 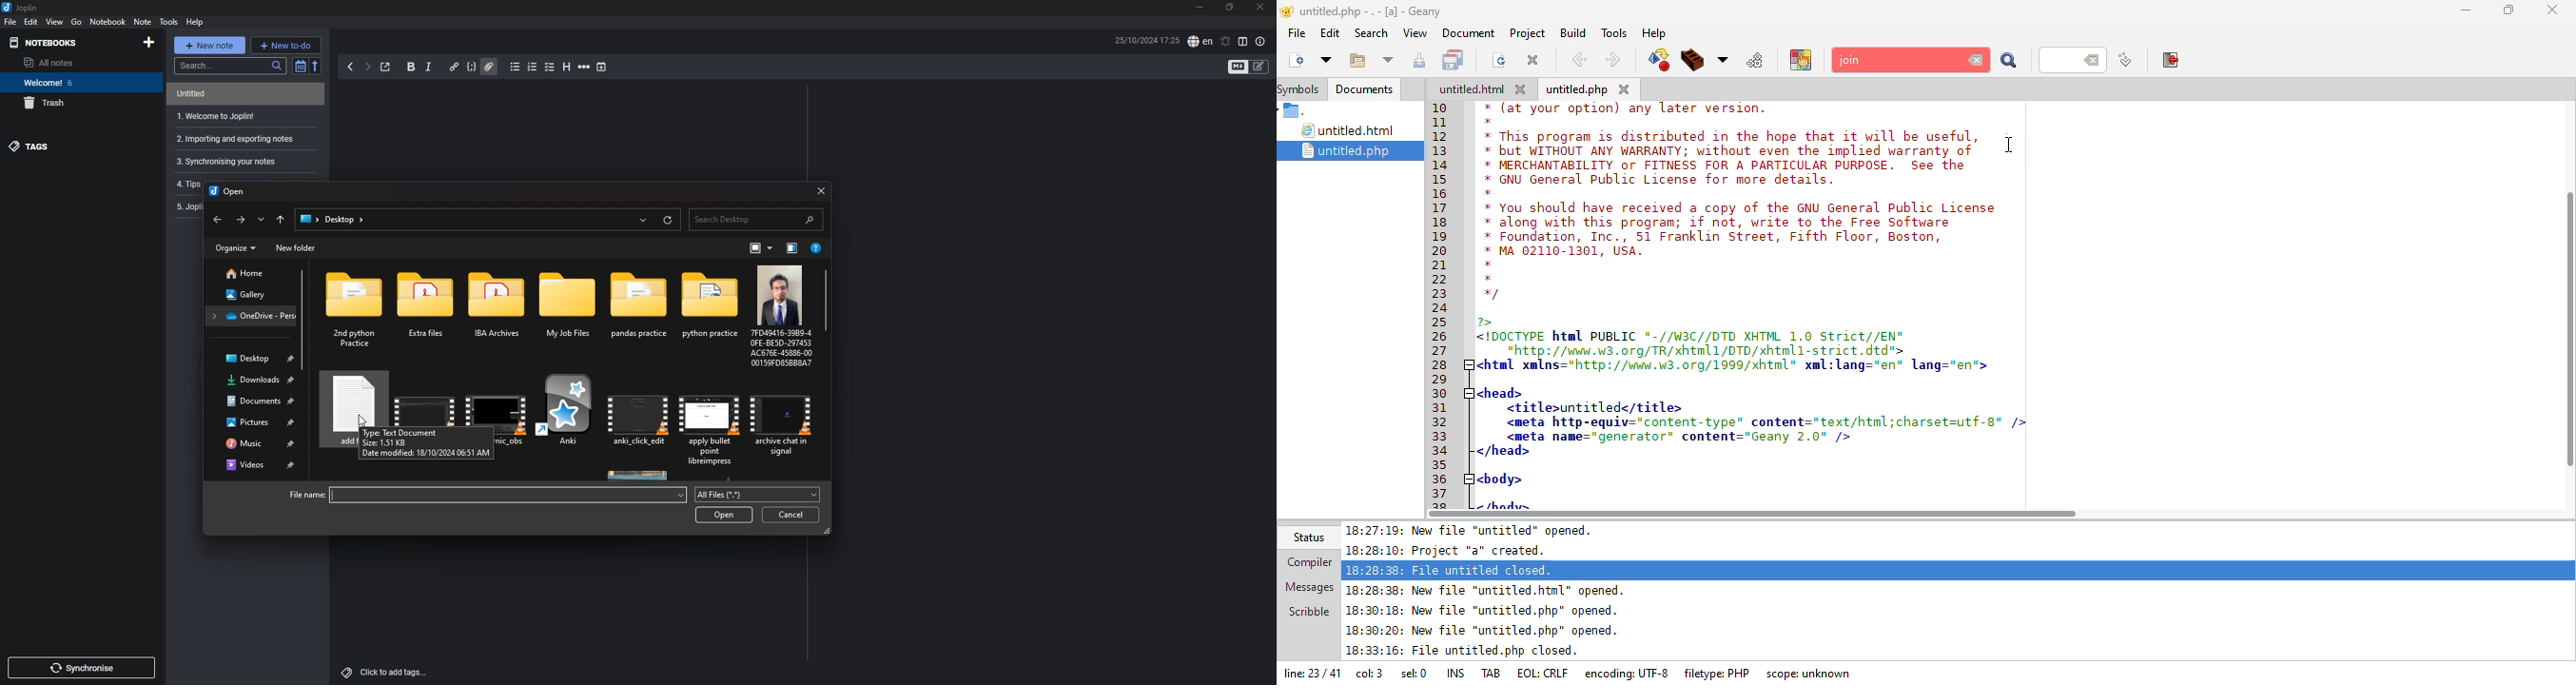 I want to click on <html xmlns="http://www.w3.org/1999/xhtml" xml:lang="en" lang="en">, so click(x=1742, y=365).